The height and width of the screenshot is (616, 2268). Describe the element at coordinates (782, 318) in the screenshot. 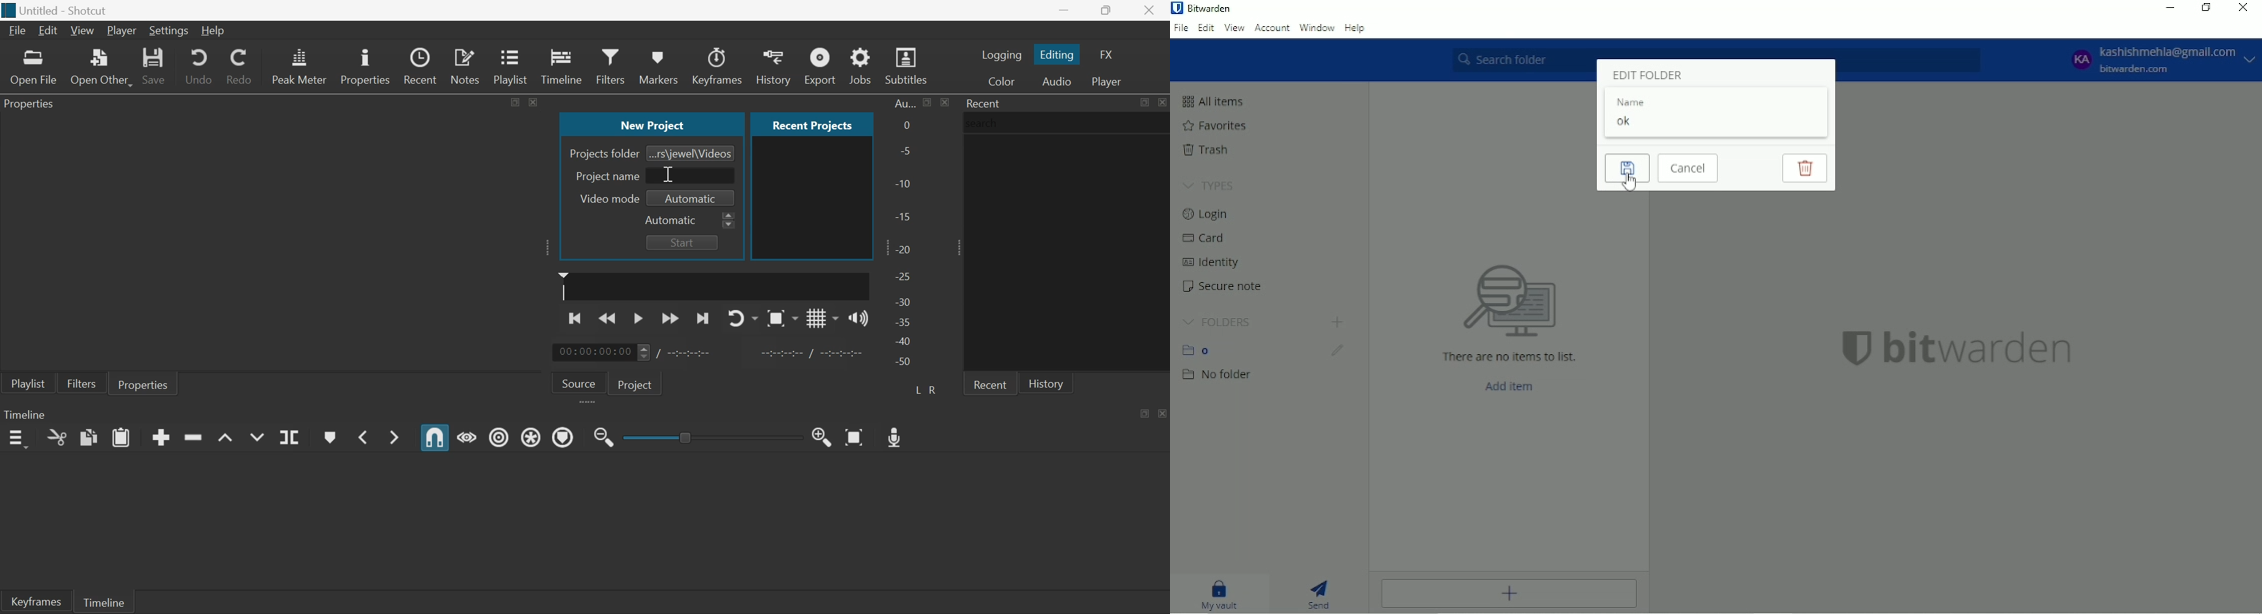

I see `toggle zoom` at that location.